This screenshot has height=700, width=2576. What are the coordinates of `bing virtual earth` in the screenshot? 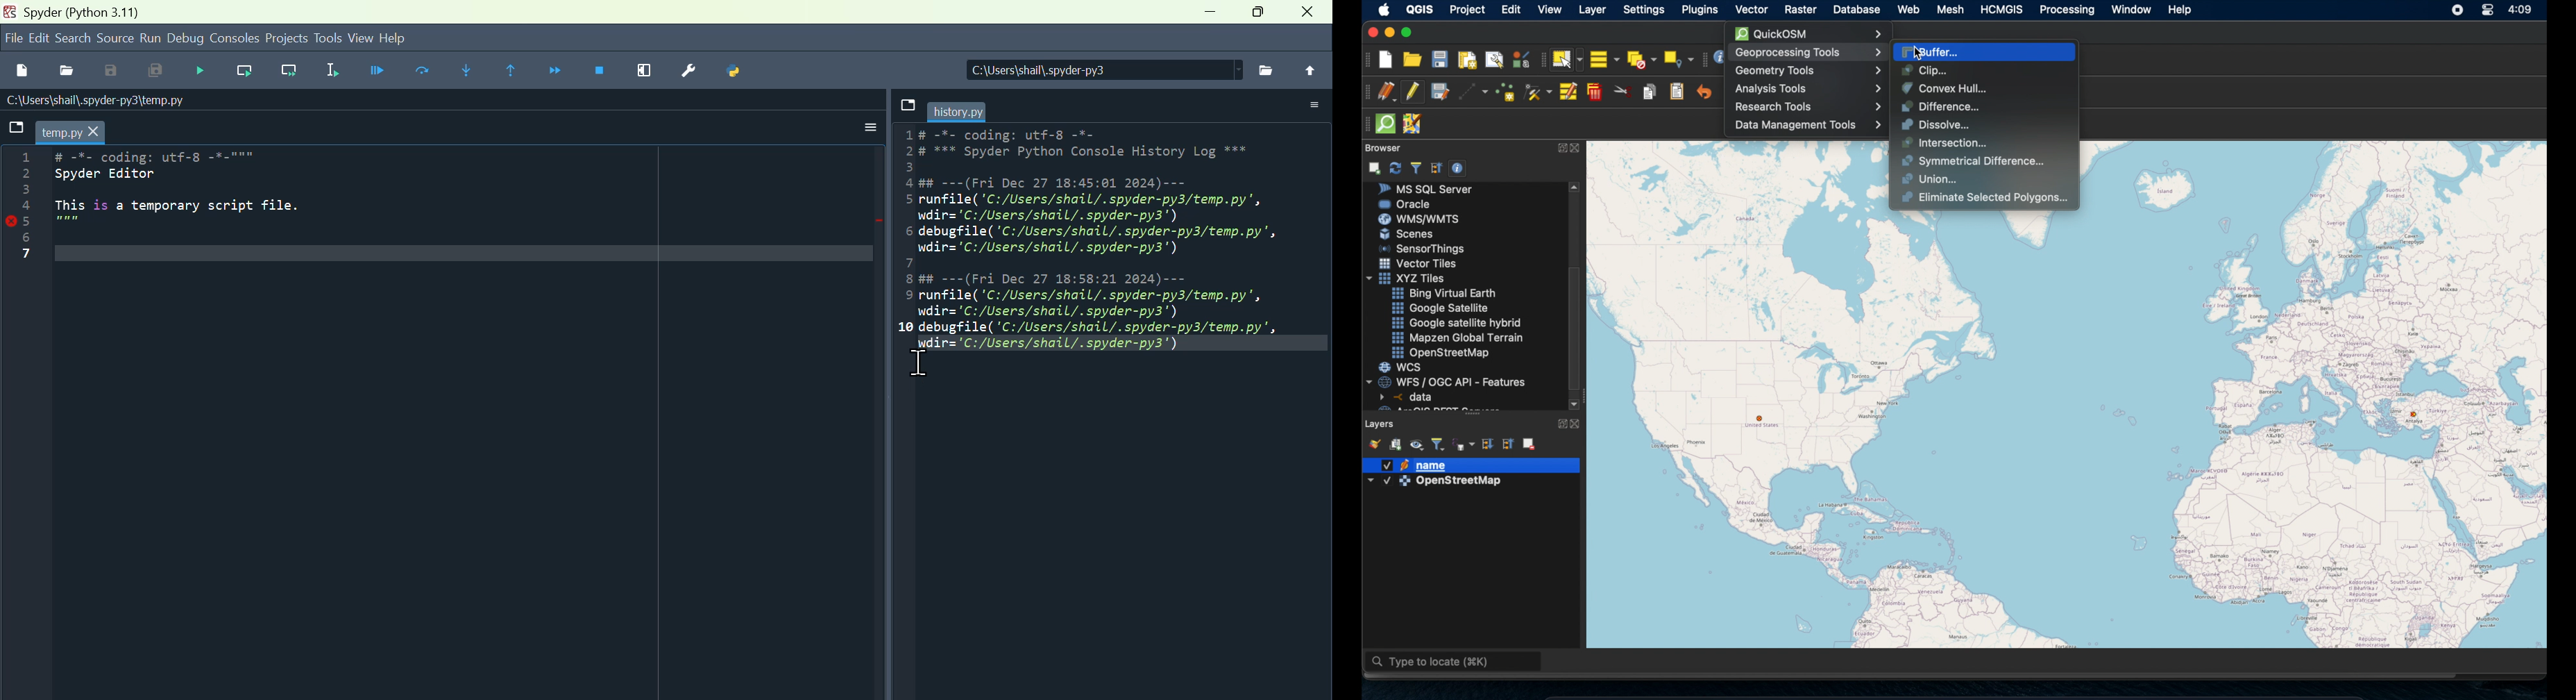 It's located at (1443, 294).